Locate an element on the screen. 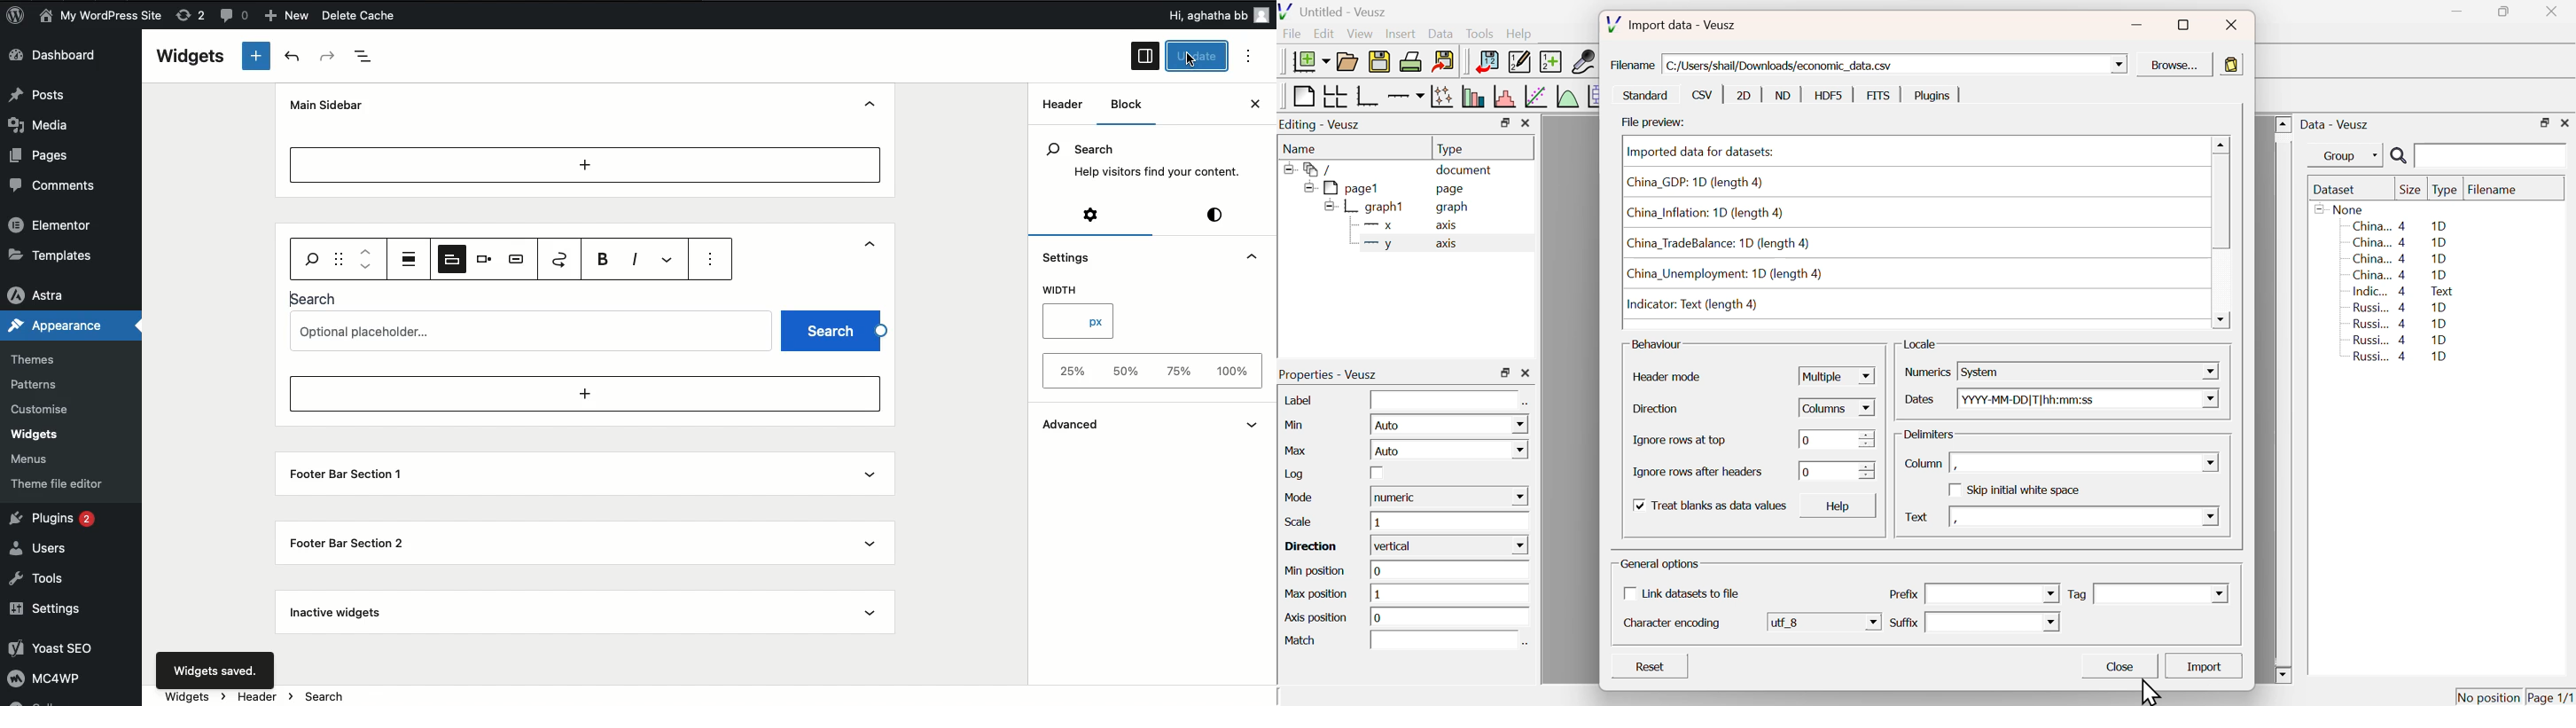  Checkbox is located at coordinates (1955, 490).